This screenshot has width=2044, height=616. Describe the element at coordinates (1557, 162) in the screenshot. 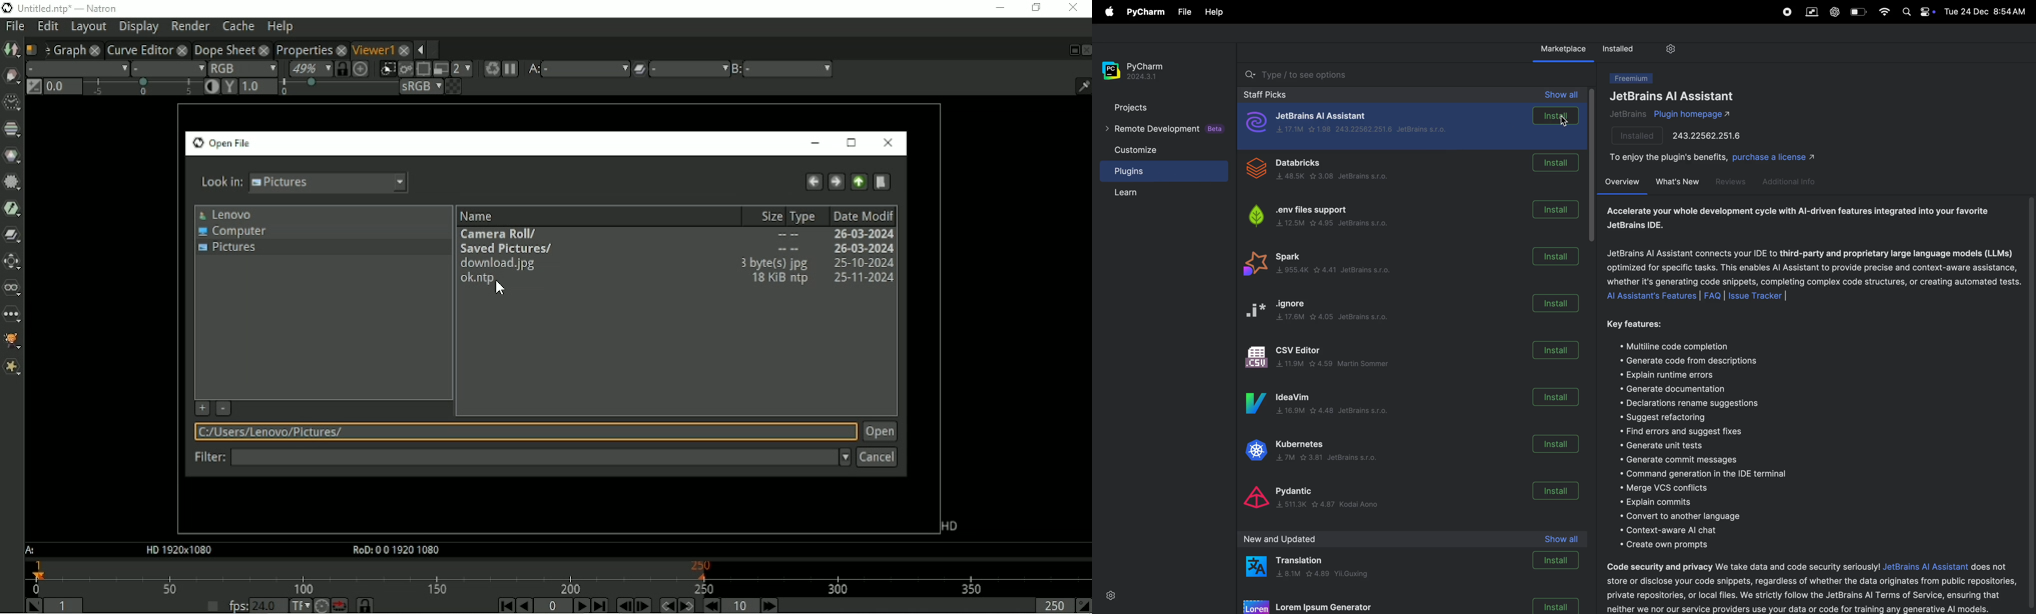

I see `install` at that location.